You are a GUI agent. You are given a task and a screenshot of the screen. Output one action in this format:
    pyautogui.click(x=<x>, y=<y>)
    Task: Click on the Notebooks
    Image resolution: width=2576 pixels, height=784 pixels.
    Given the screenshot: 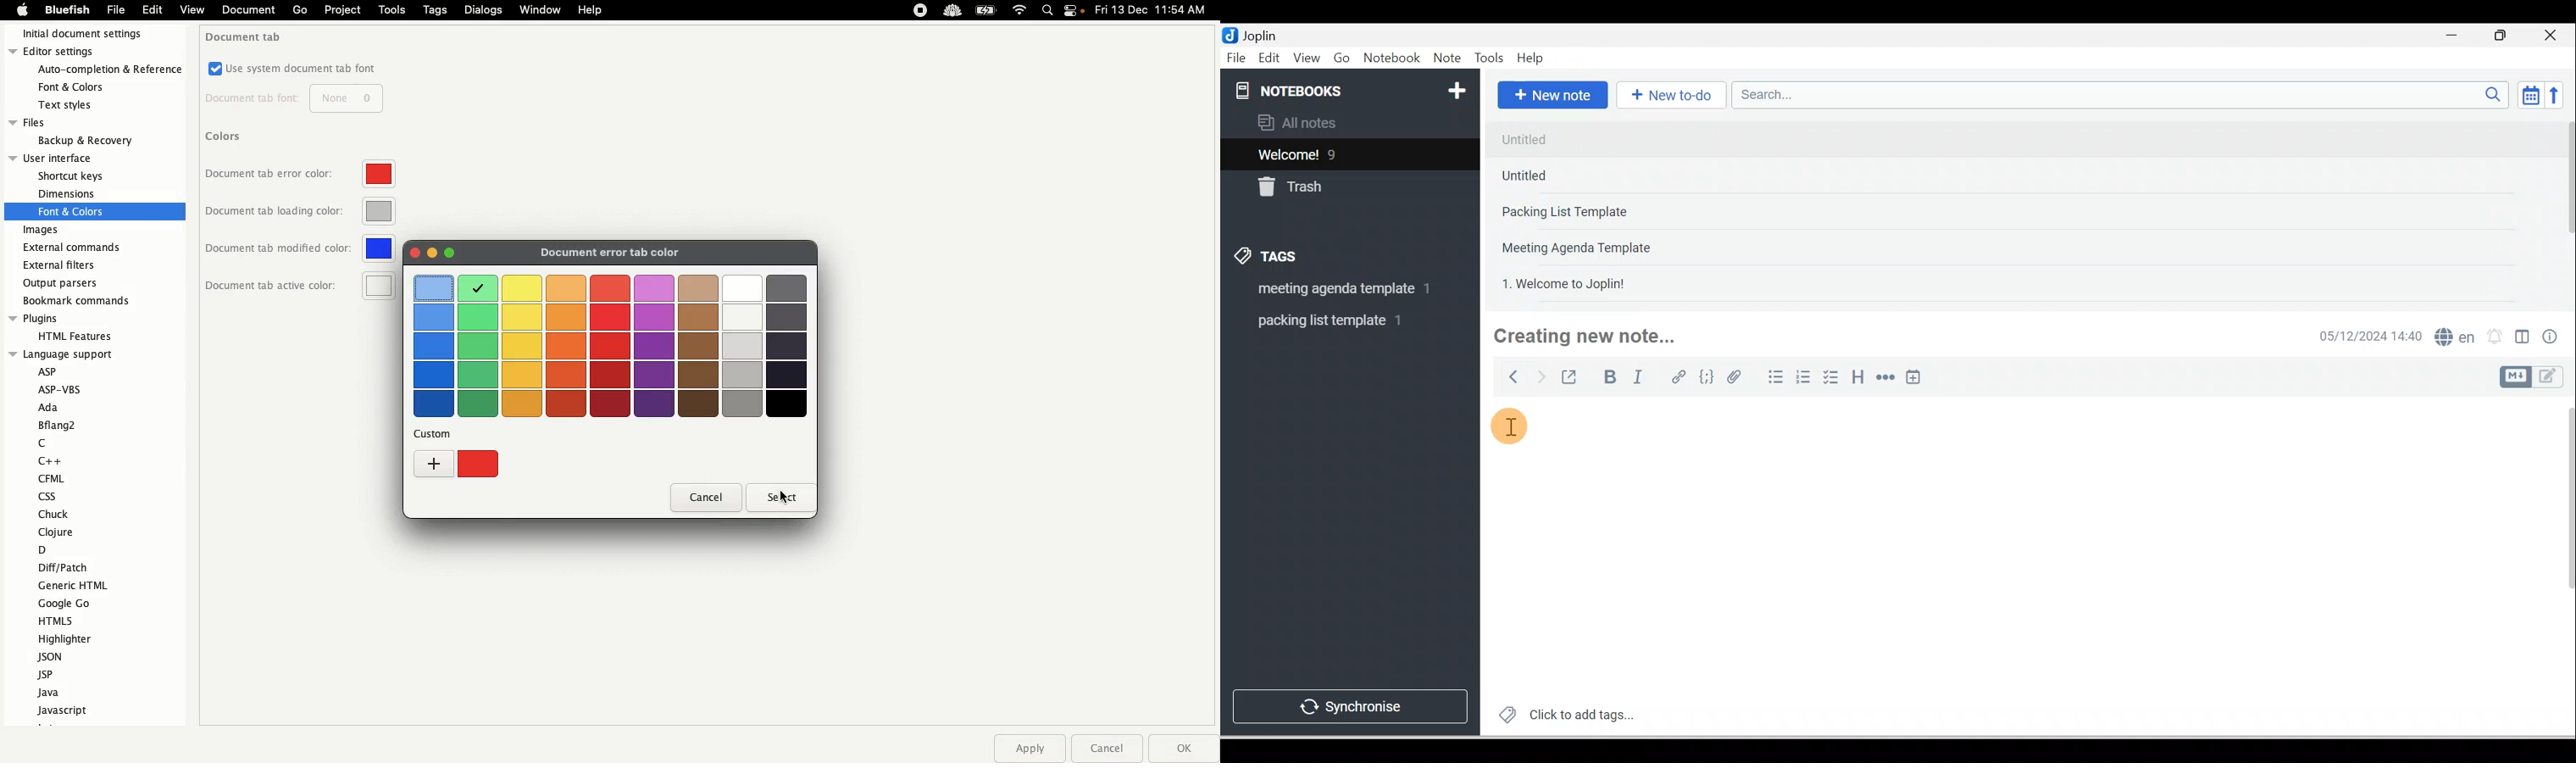 What is the action you would take?
    pyautogui.click(x=1353, y=88)
    